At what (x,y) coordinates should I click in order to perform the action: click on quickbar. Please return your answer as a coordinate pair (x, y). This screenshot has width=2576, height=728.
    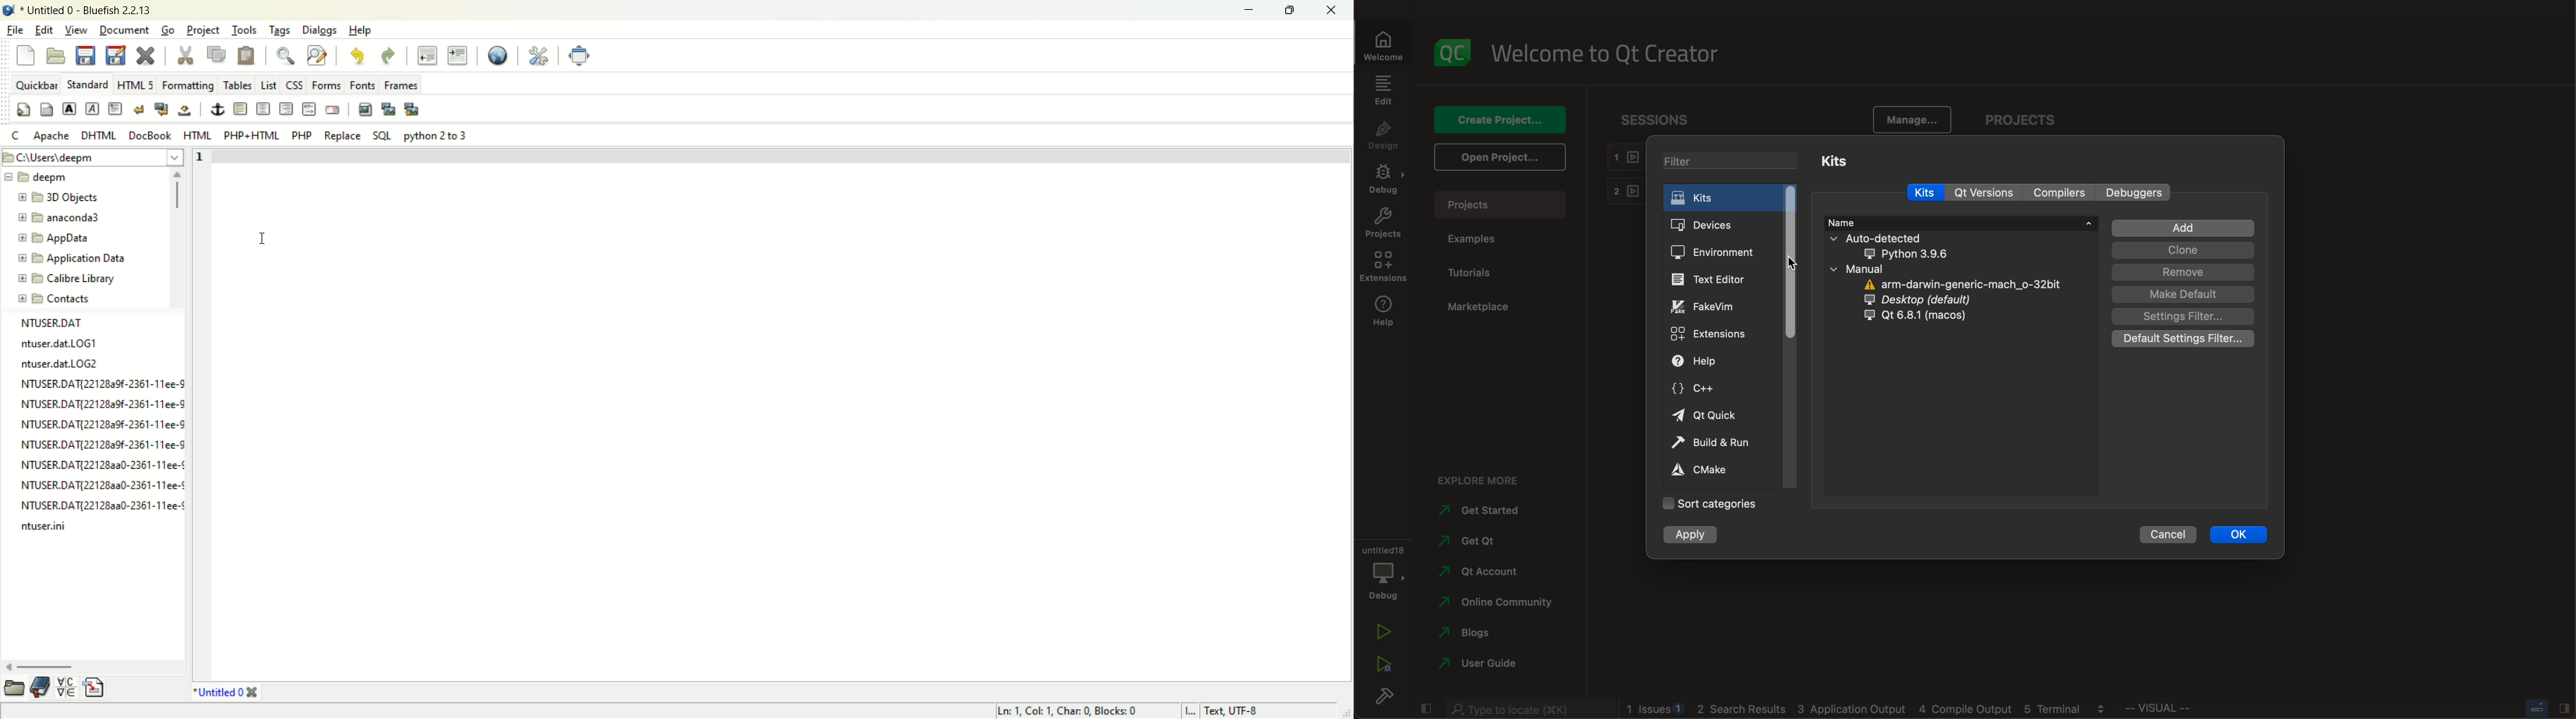
    Looking at the image, I should click on (34, 83).